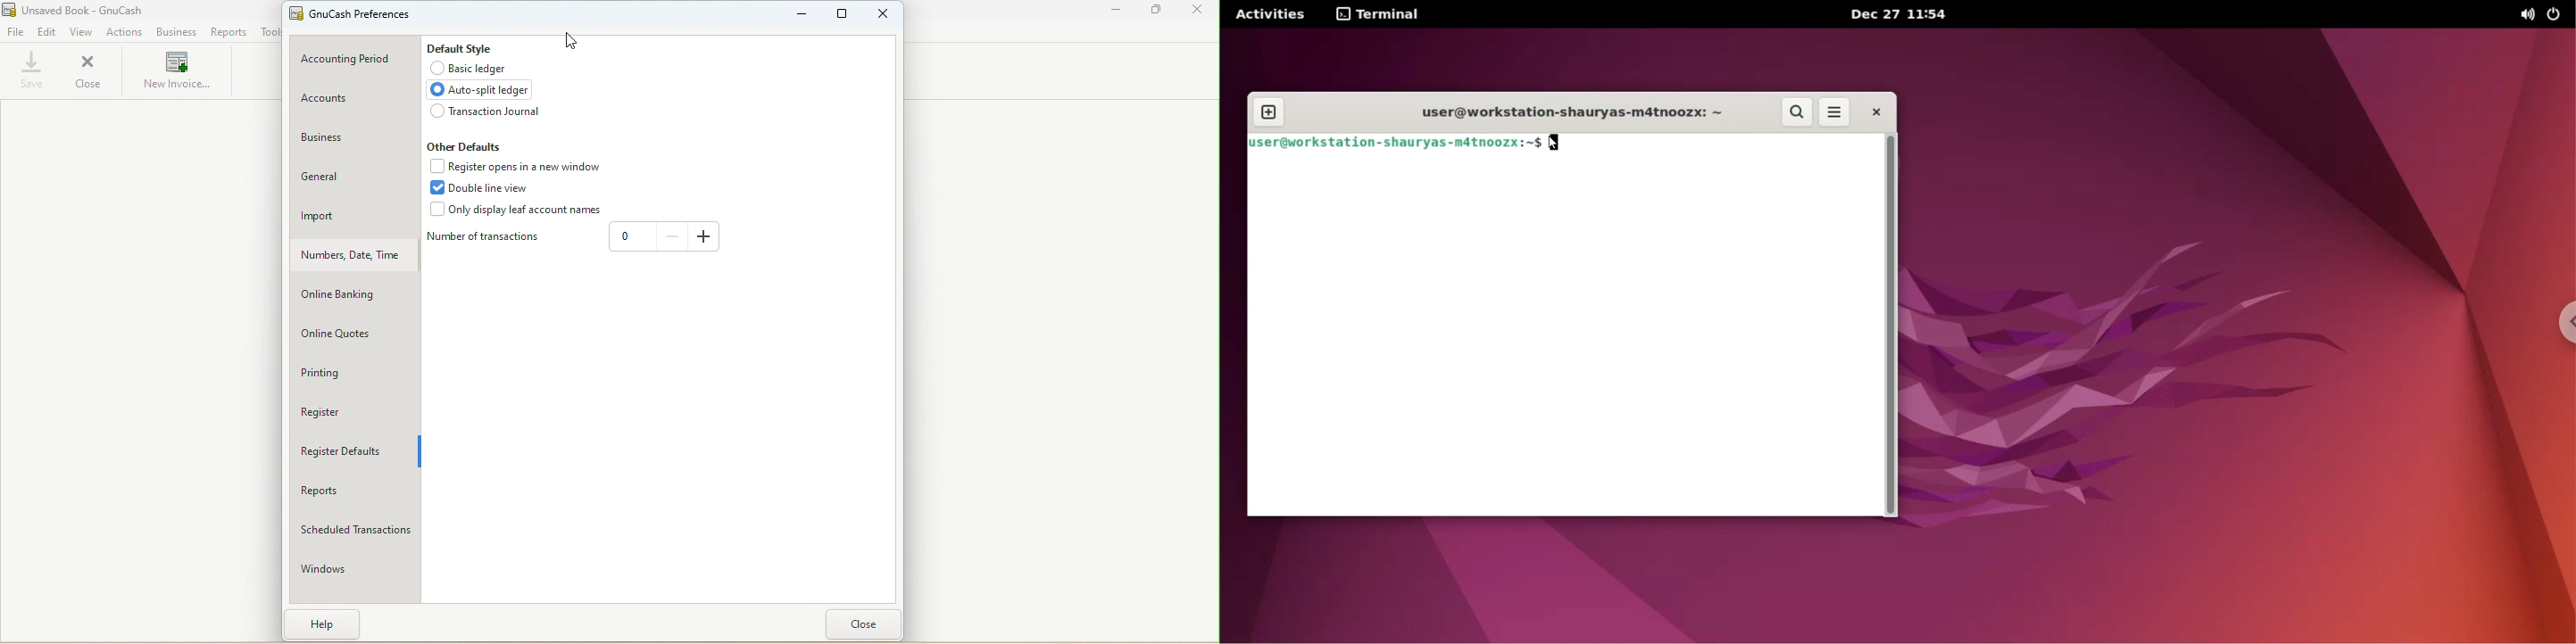 This screenshot has width=2576, height=644. I want to click on Accounts, so click(360, 97).